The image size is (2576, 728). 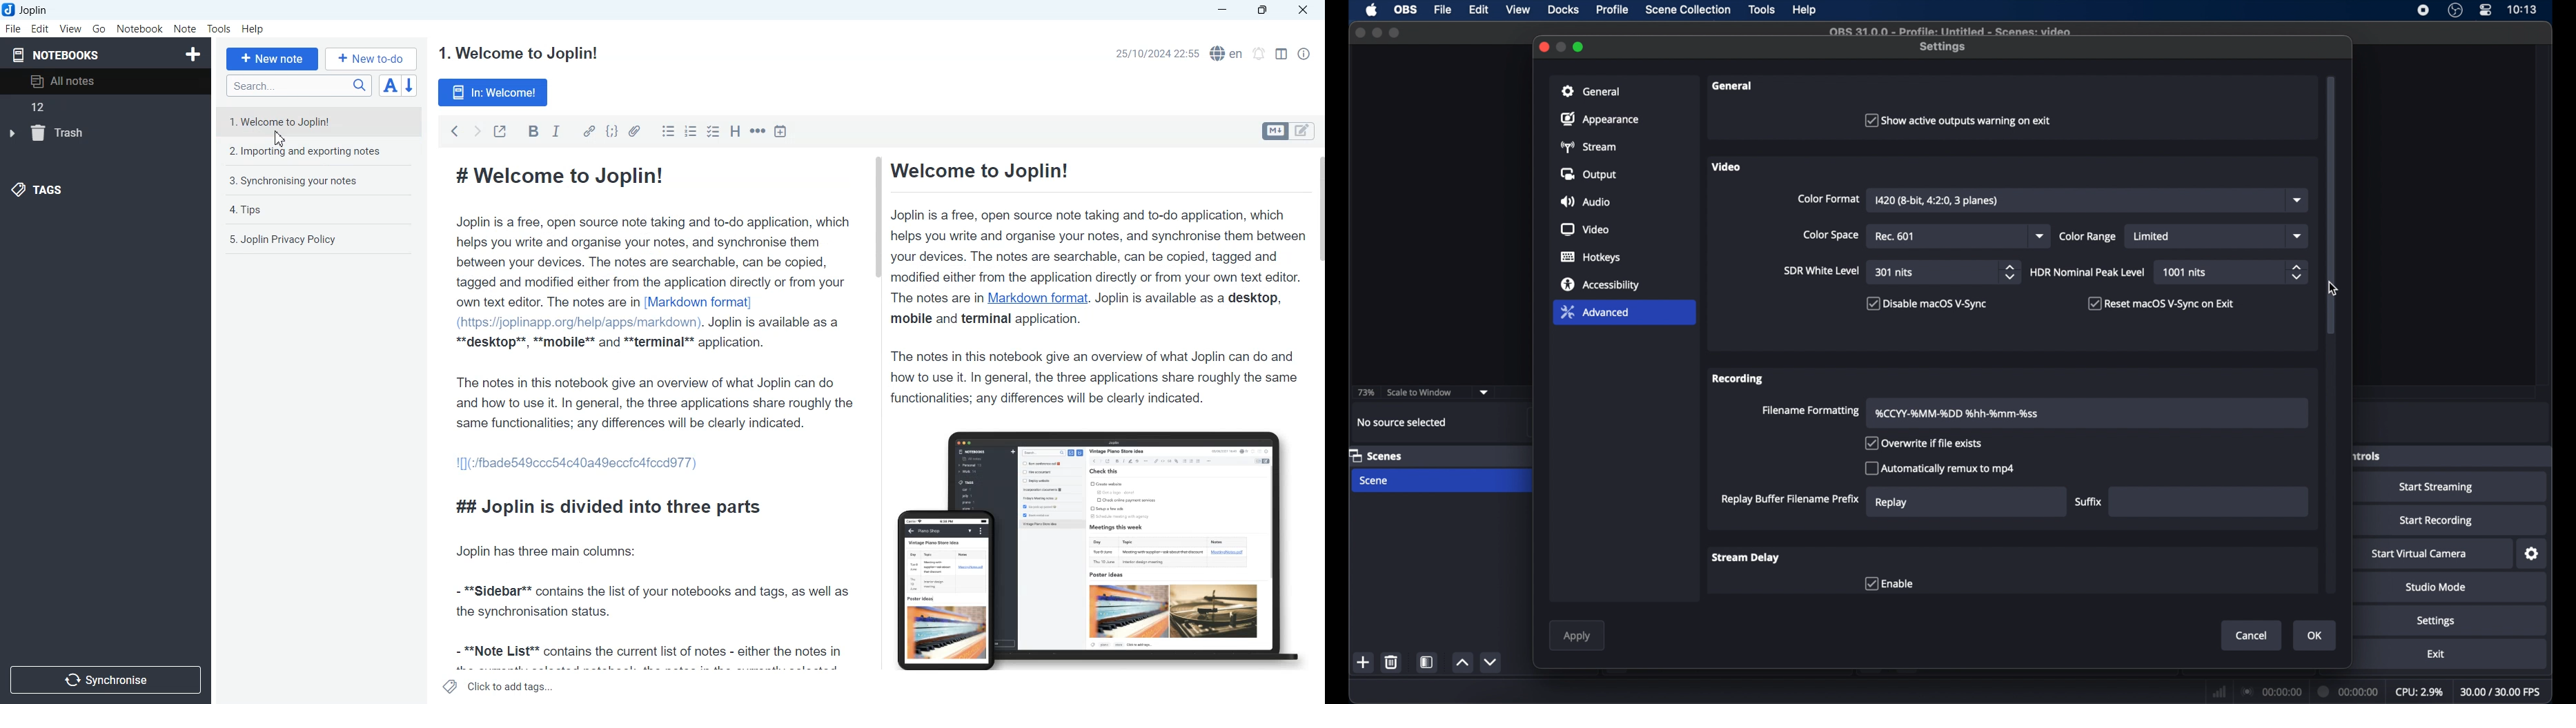 What do you see at coordinates (2298, 200) in the screenshot?
I see `dropdown` at bounding box center [2298, 200].